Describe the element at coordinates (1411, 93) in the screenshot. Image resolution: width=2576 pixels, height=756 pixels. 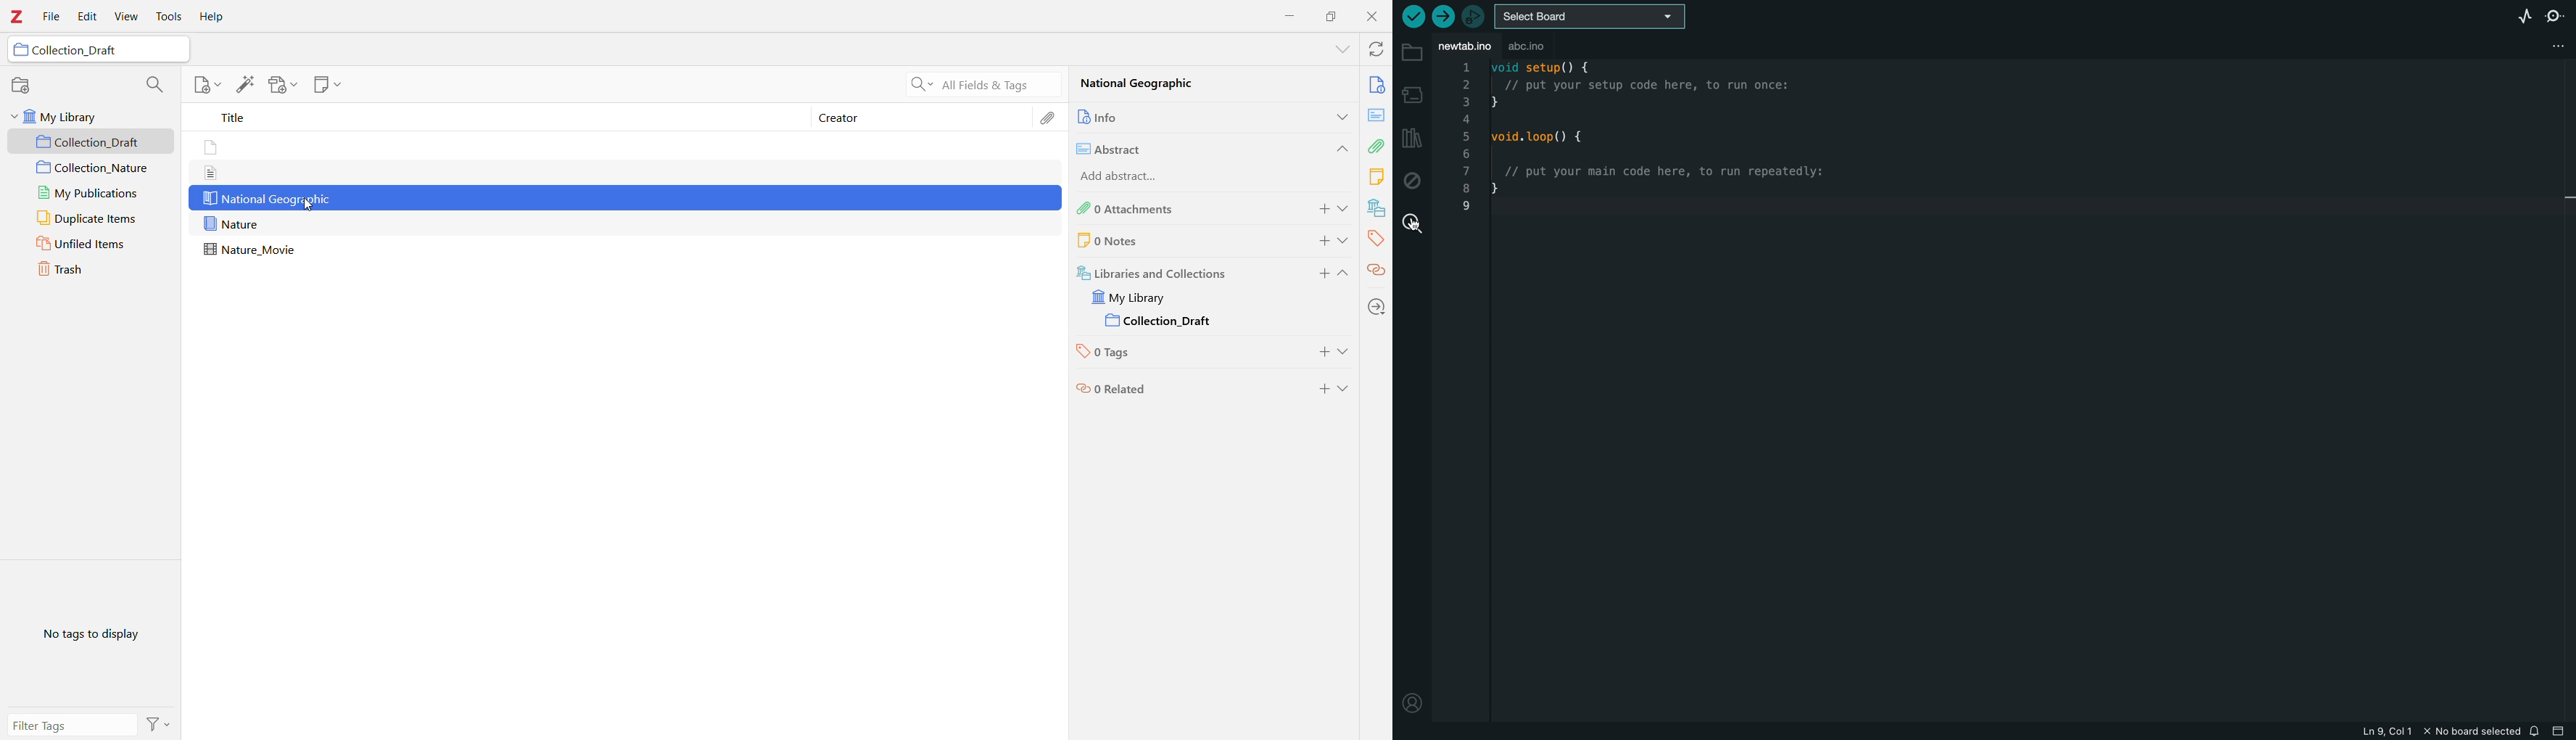
I see `board manager` at that location.